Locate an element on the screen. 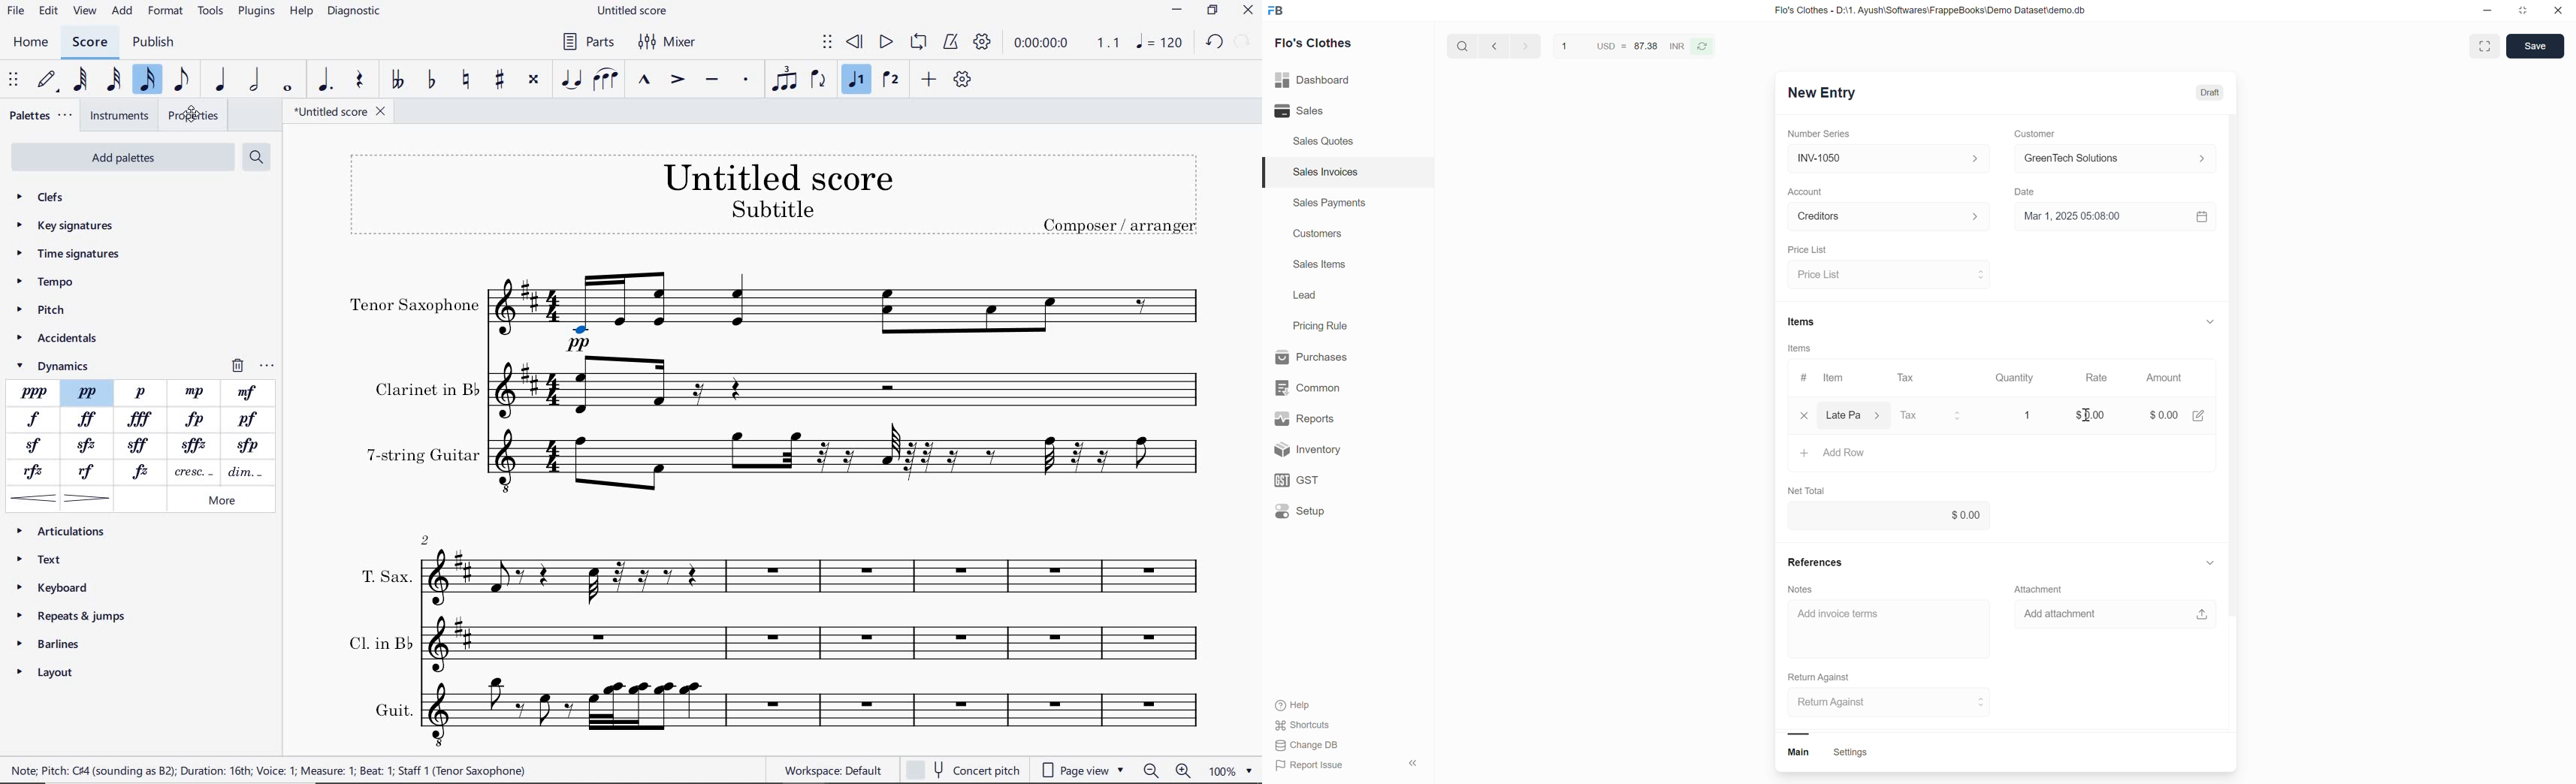  Report Issue  is located at coordinates (1319, 767).